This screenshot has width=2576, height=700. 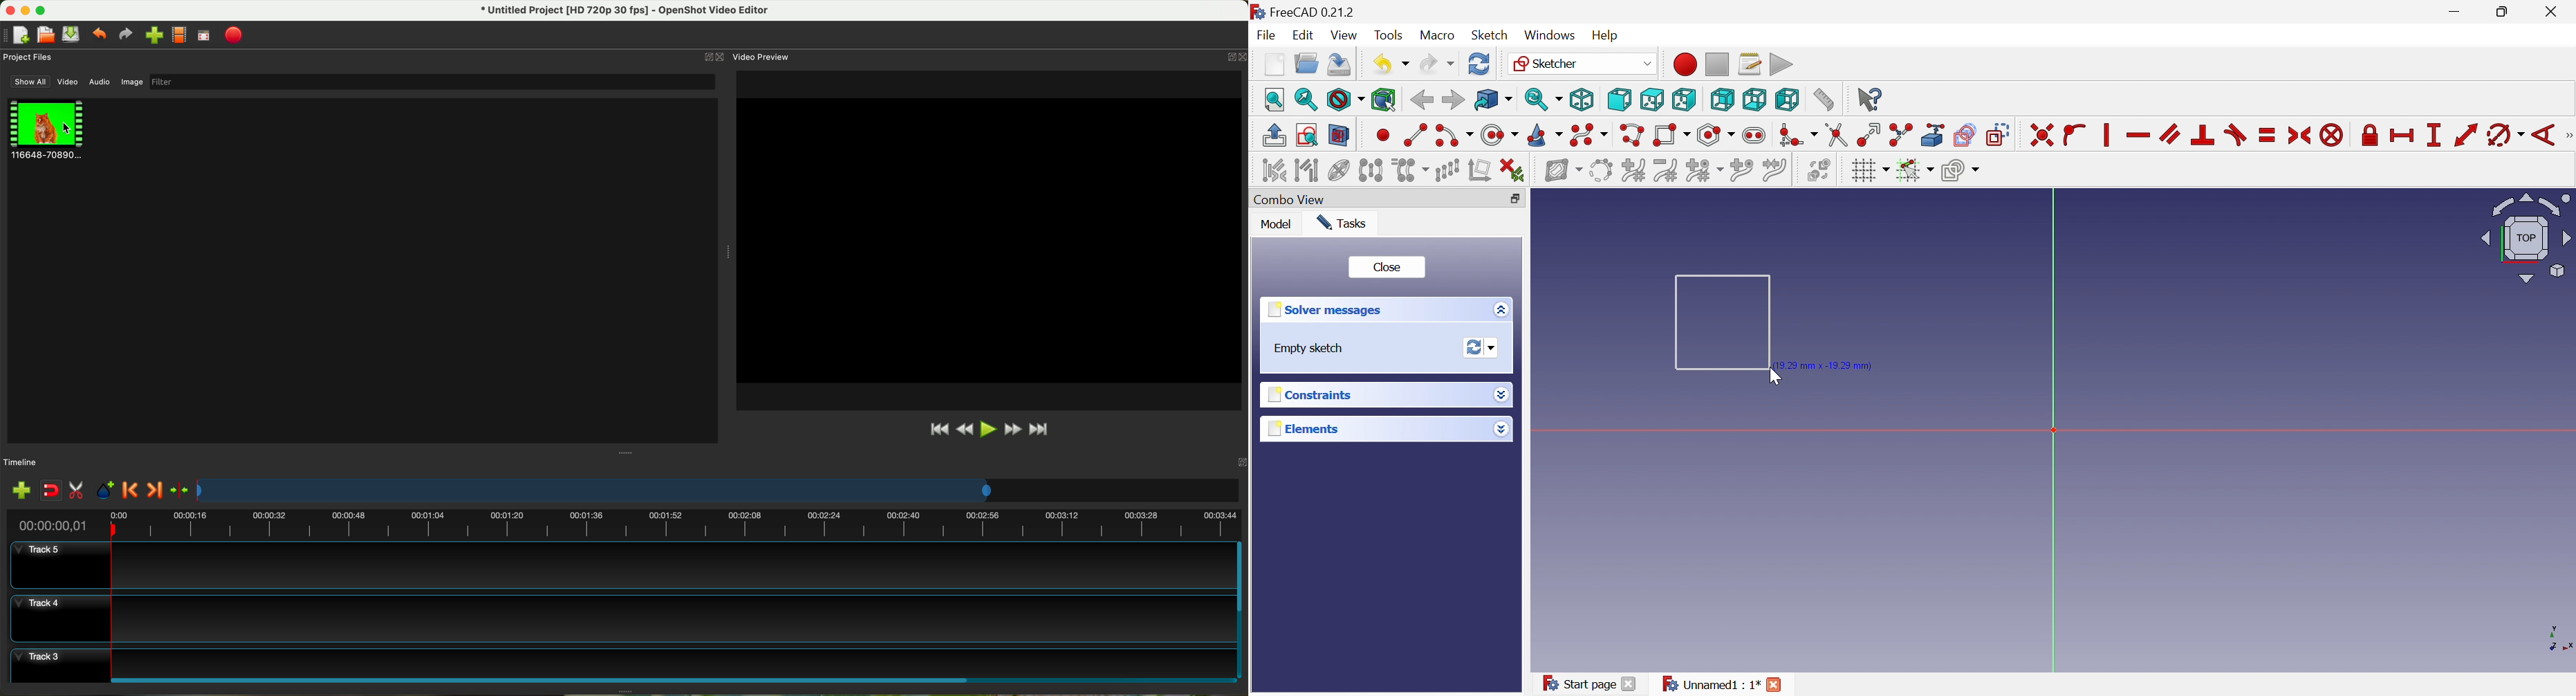 I want to click on Select associated constraints, so click(x=1273, y=171).